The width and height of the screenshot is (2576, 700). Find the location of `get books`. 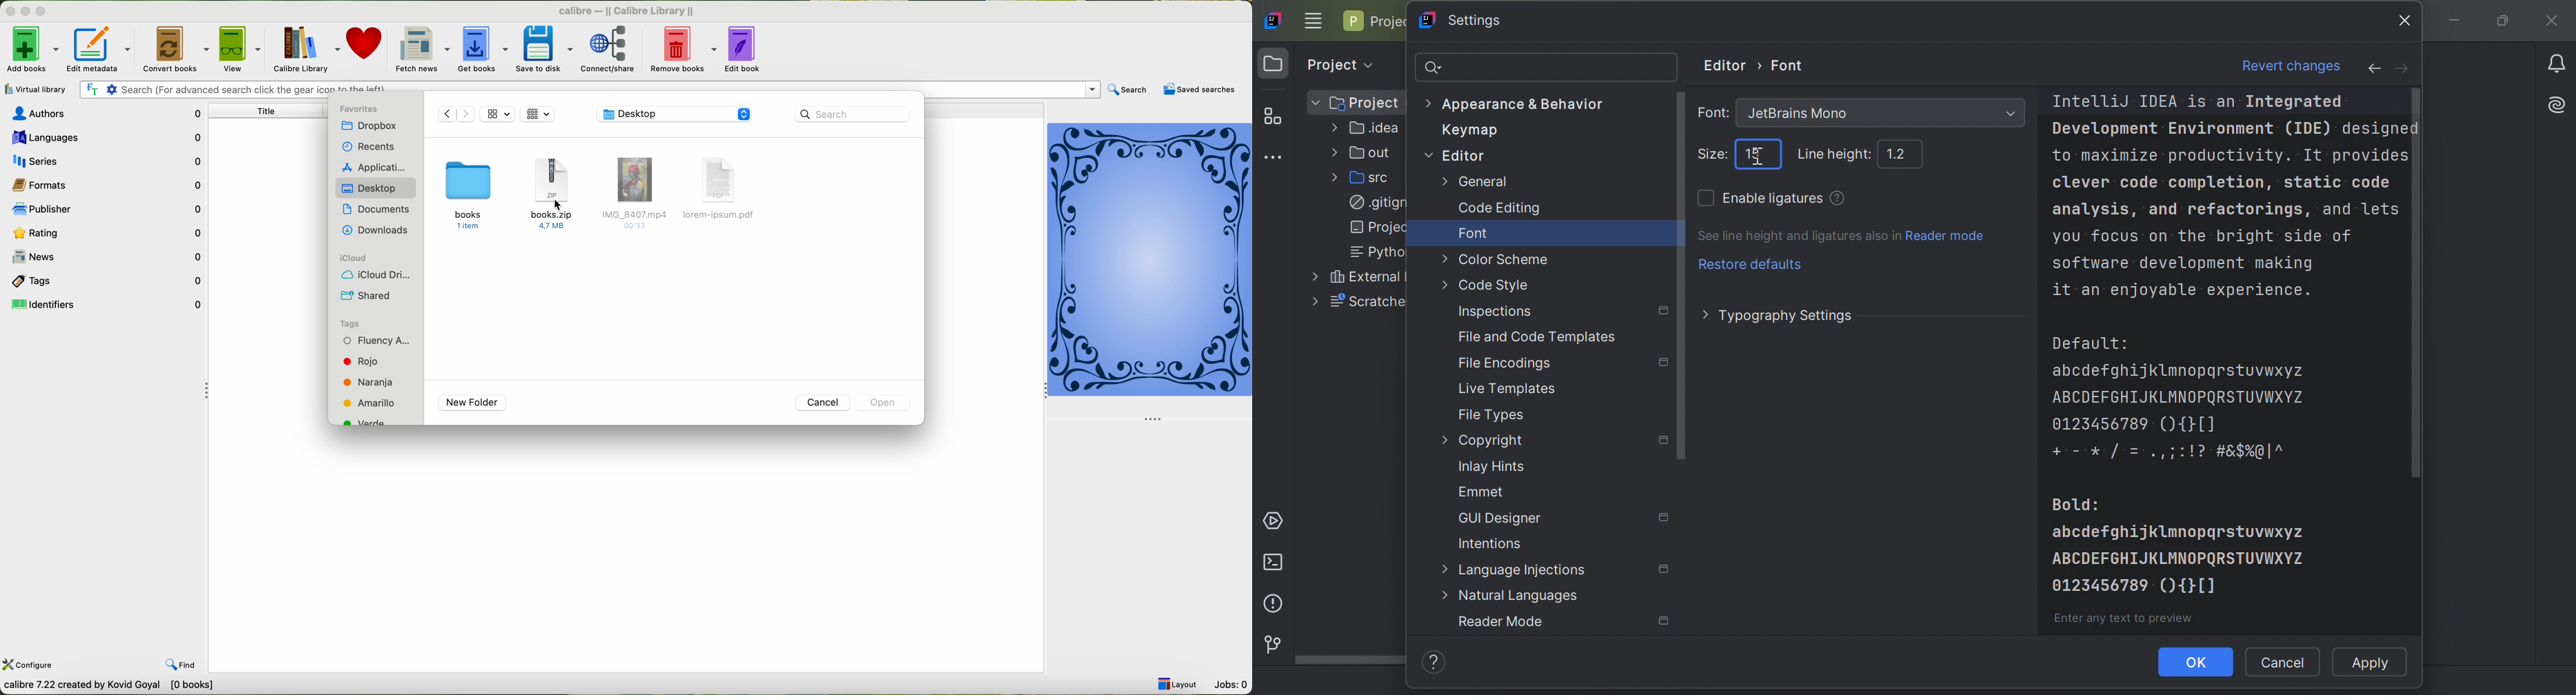

get books is located at coordinates (483, 50).